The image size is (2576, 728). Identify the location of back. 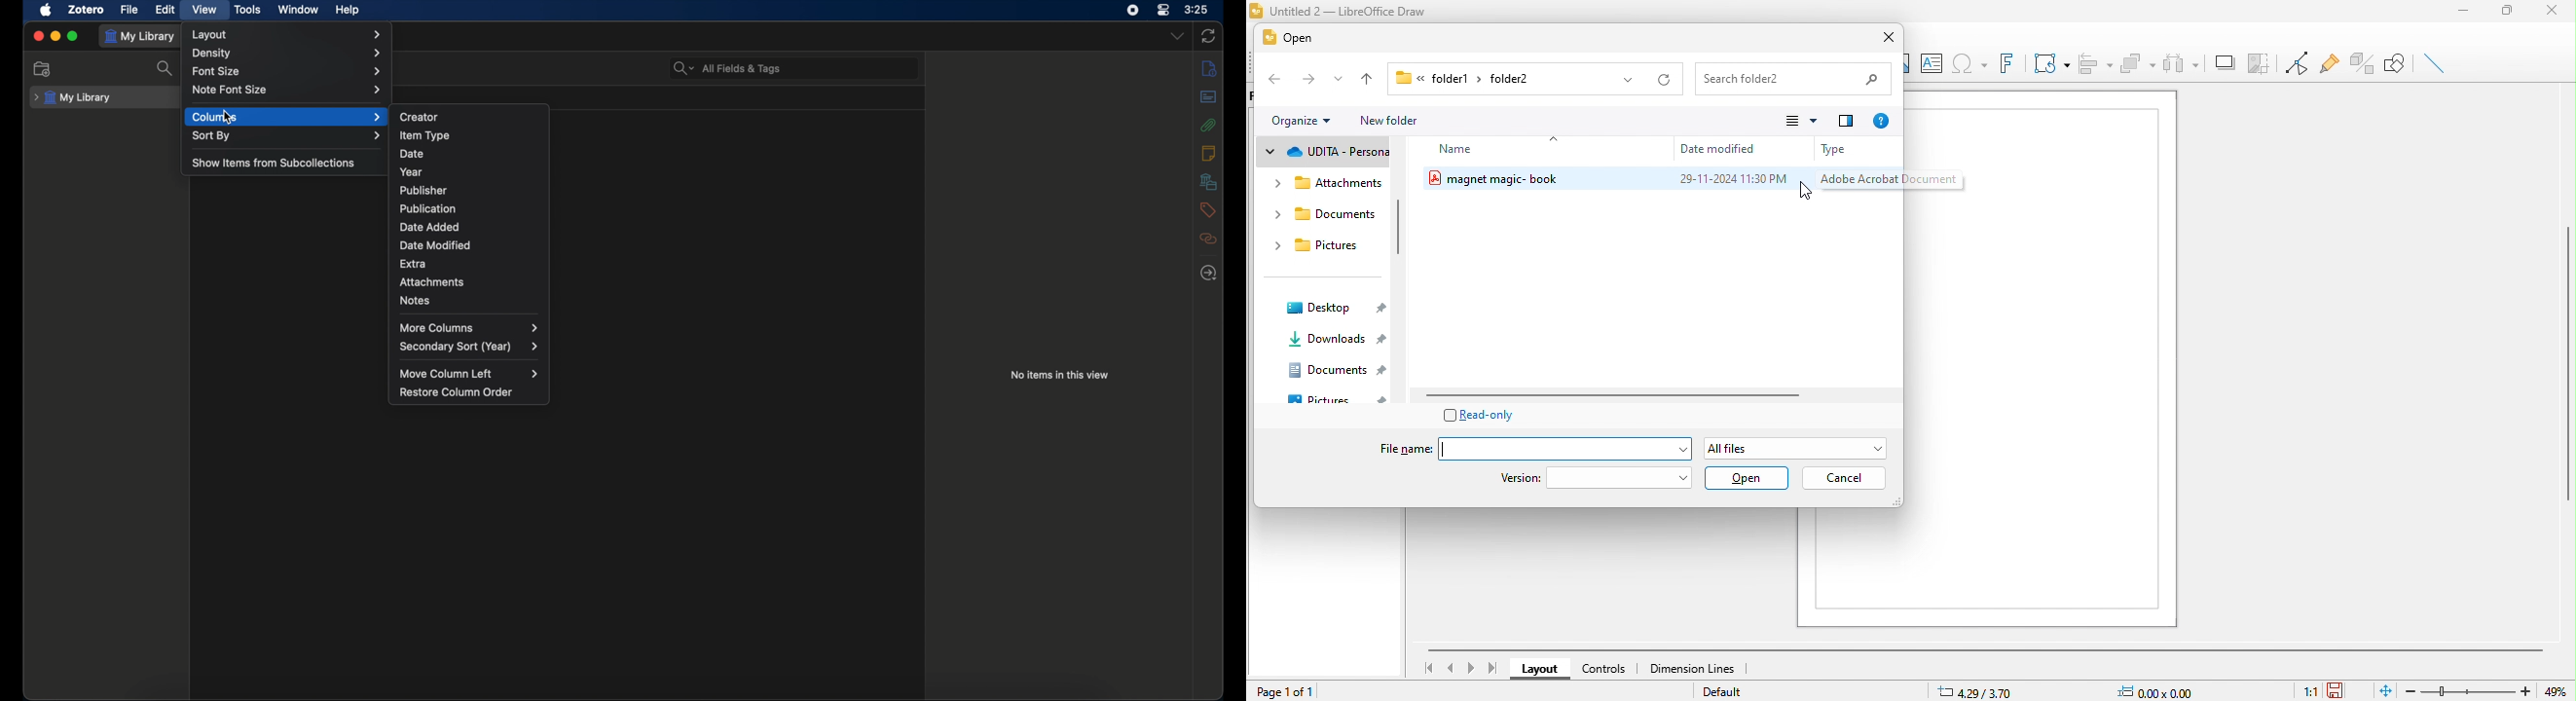
(1272, 80).